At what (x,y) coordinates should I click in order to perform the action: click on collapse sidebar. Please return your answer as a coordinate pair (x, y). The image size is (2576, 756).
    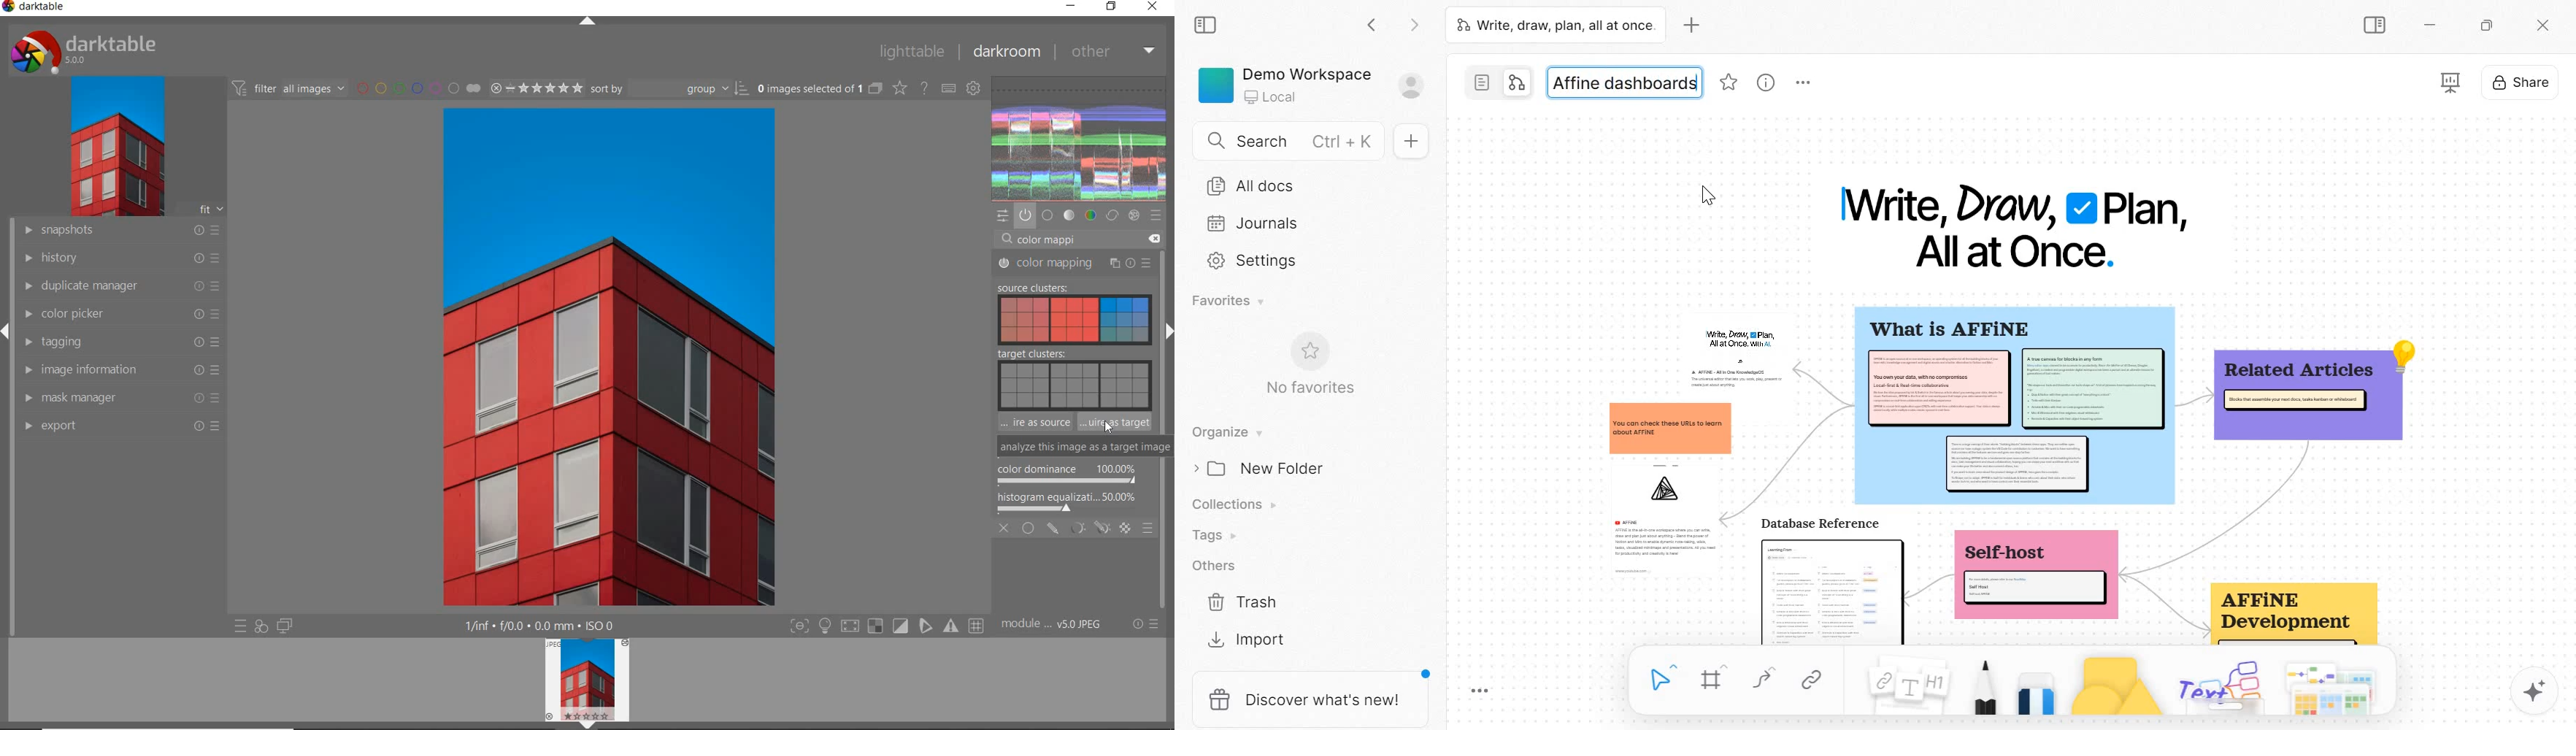
    Looking at the image, I should click on (1206, 26).